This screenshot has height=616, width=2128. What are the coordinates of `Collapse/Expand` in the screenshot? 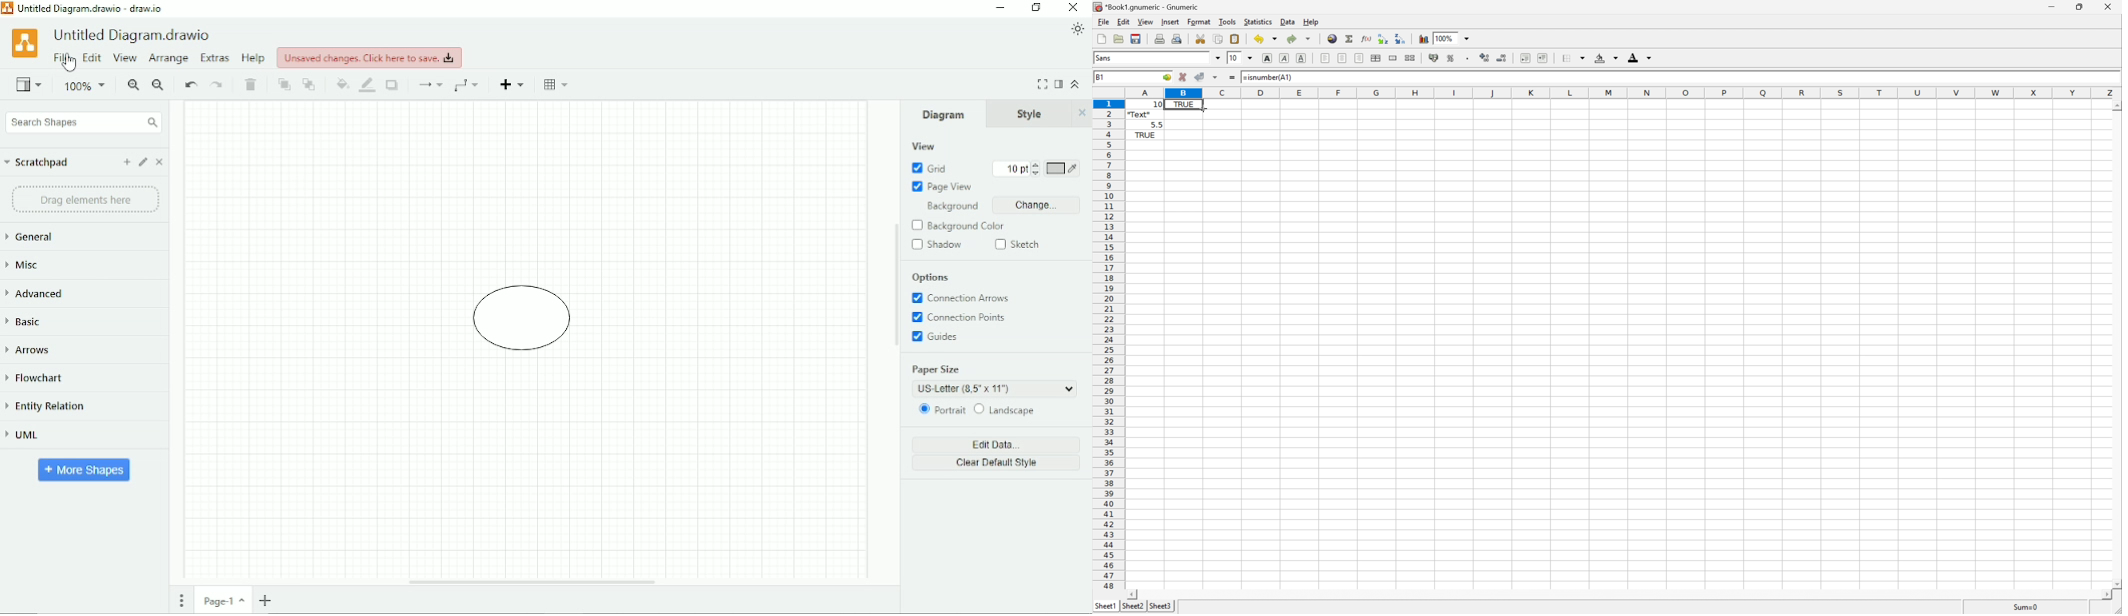 It's located at (1077, 84).